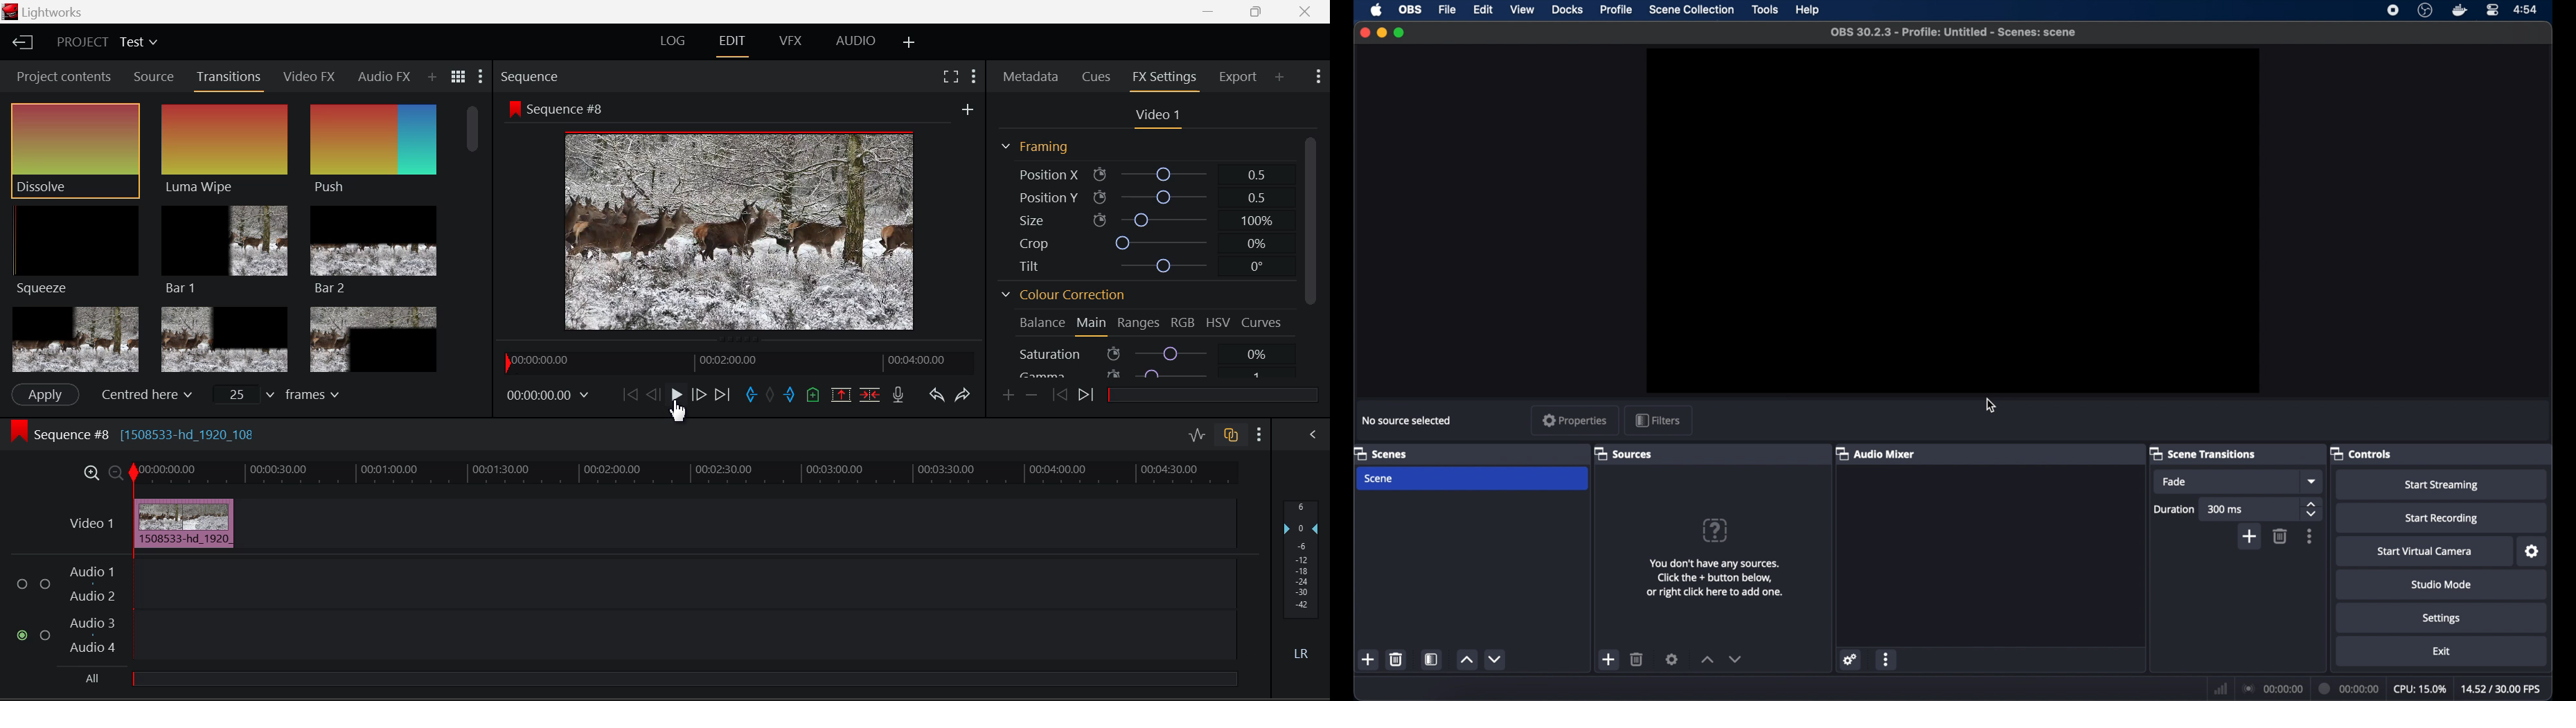  I want to click on add scene transition, so click(2250, 537).